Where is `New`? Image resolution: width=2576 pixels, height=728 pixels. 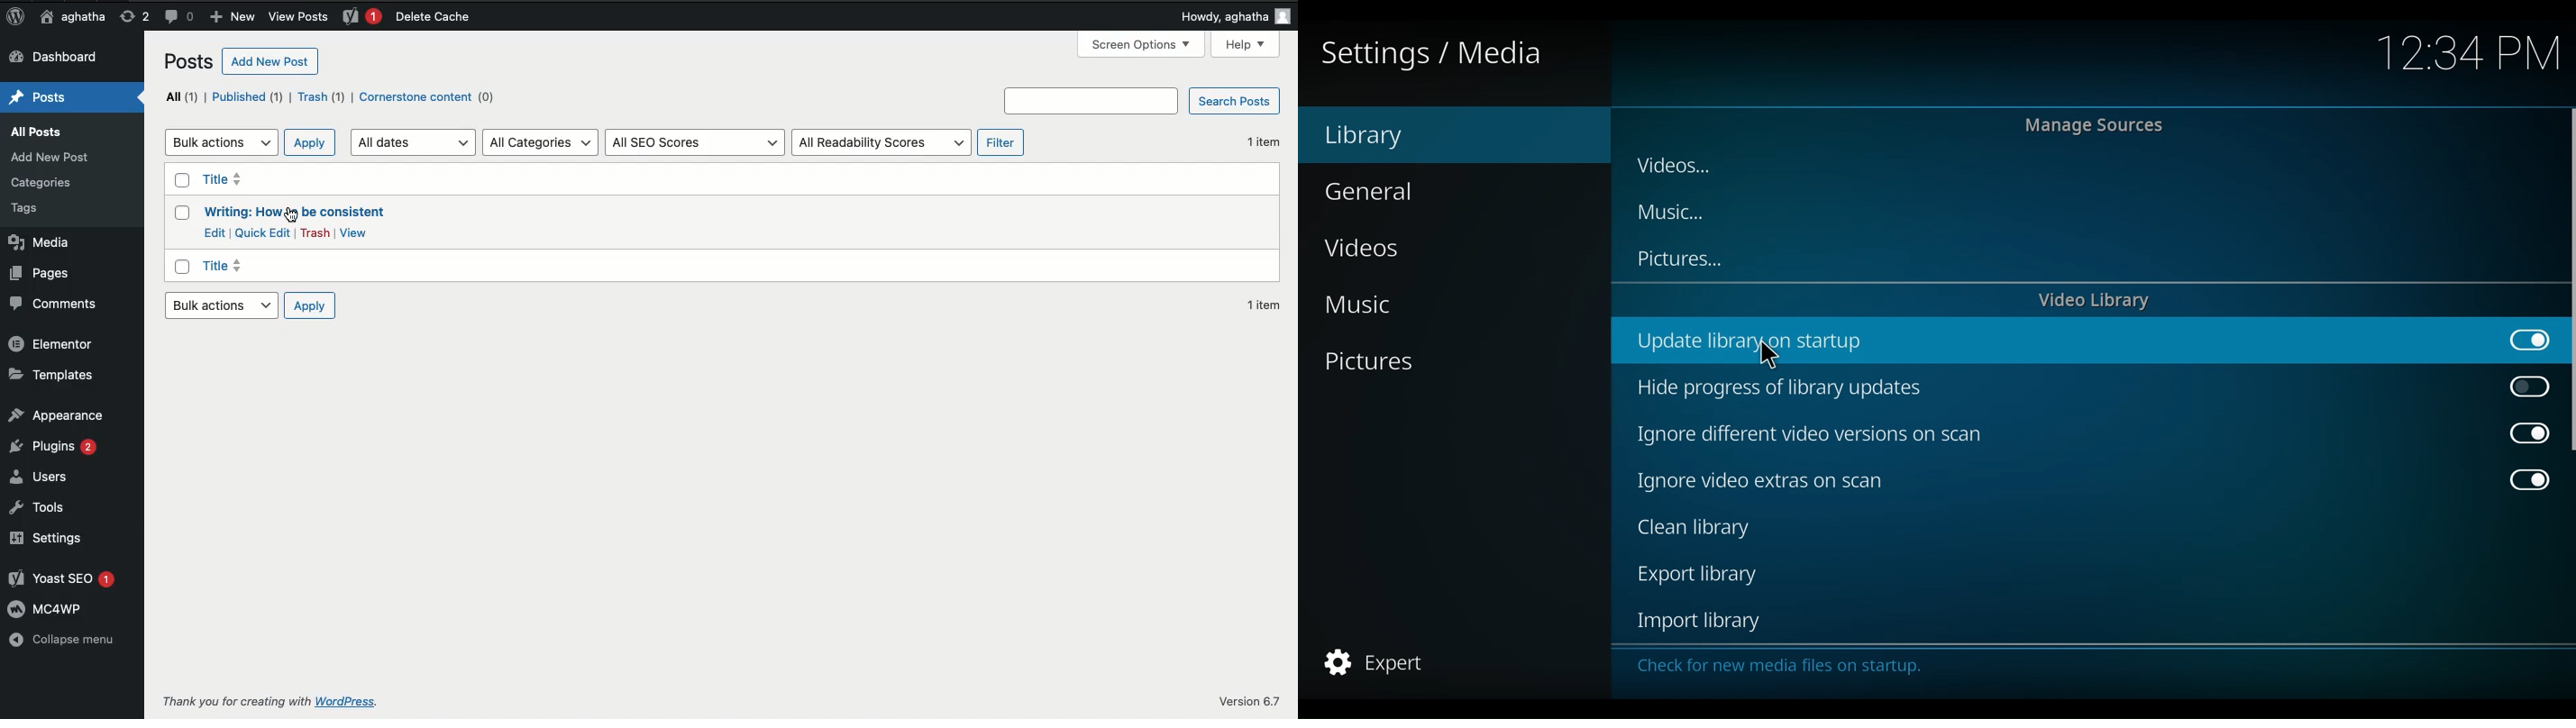
New is located at coordinates (231, 15).